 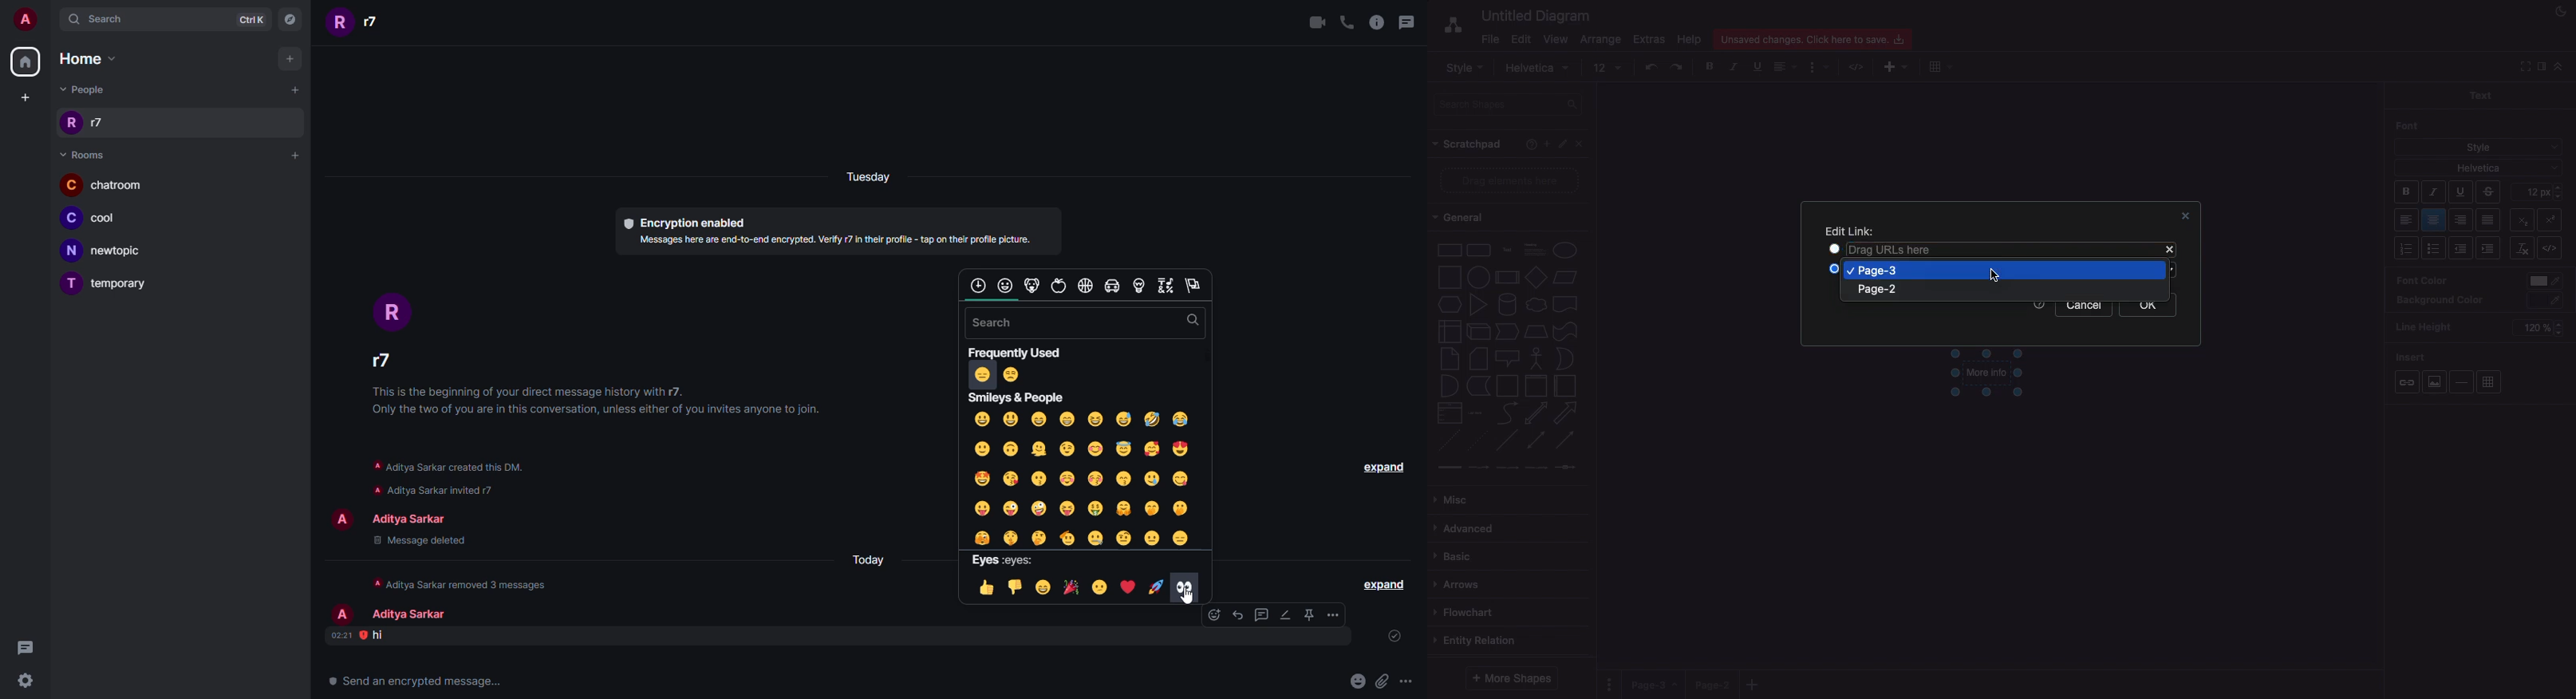 What do you see at coordinates (1479, 357) in the screenshot?
I see `card` at bounding box center [1479, 357].